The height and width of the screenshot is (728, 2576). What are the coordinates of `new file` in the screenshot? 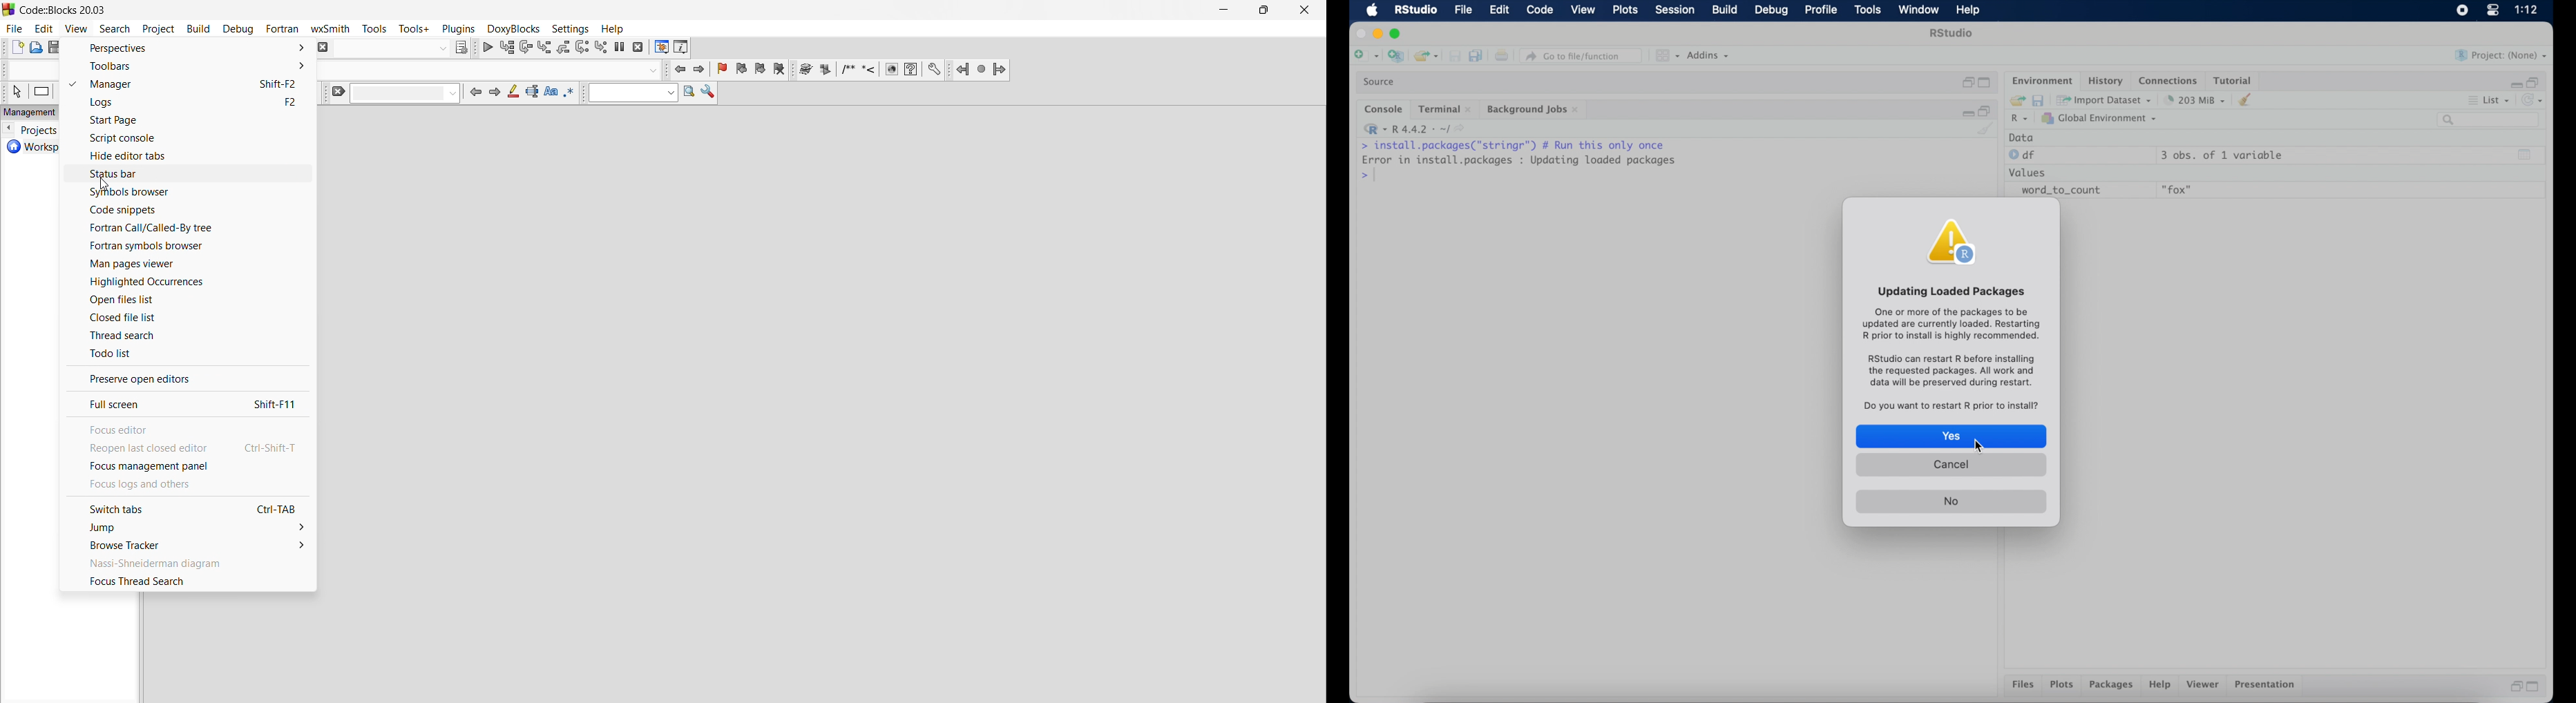 It's located at (18, 48).